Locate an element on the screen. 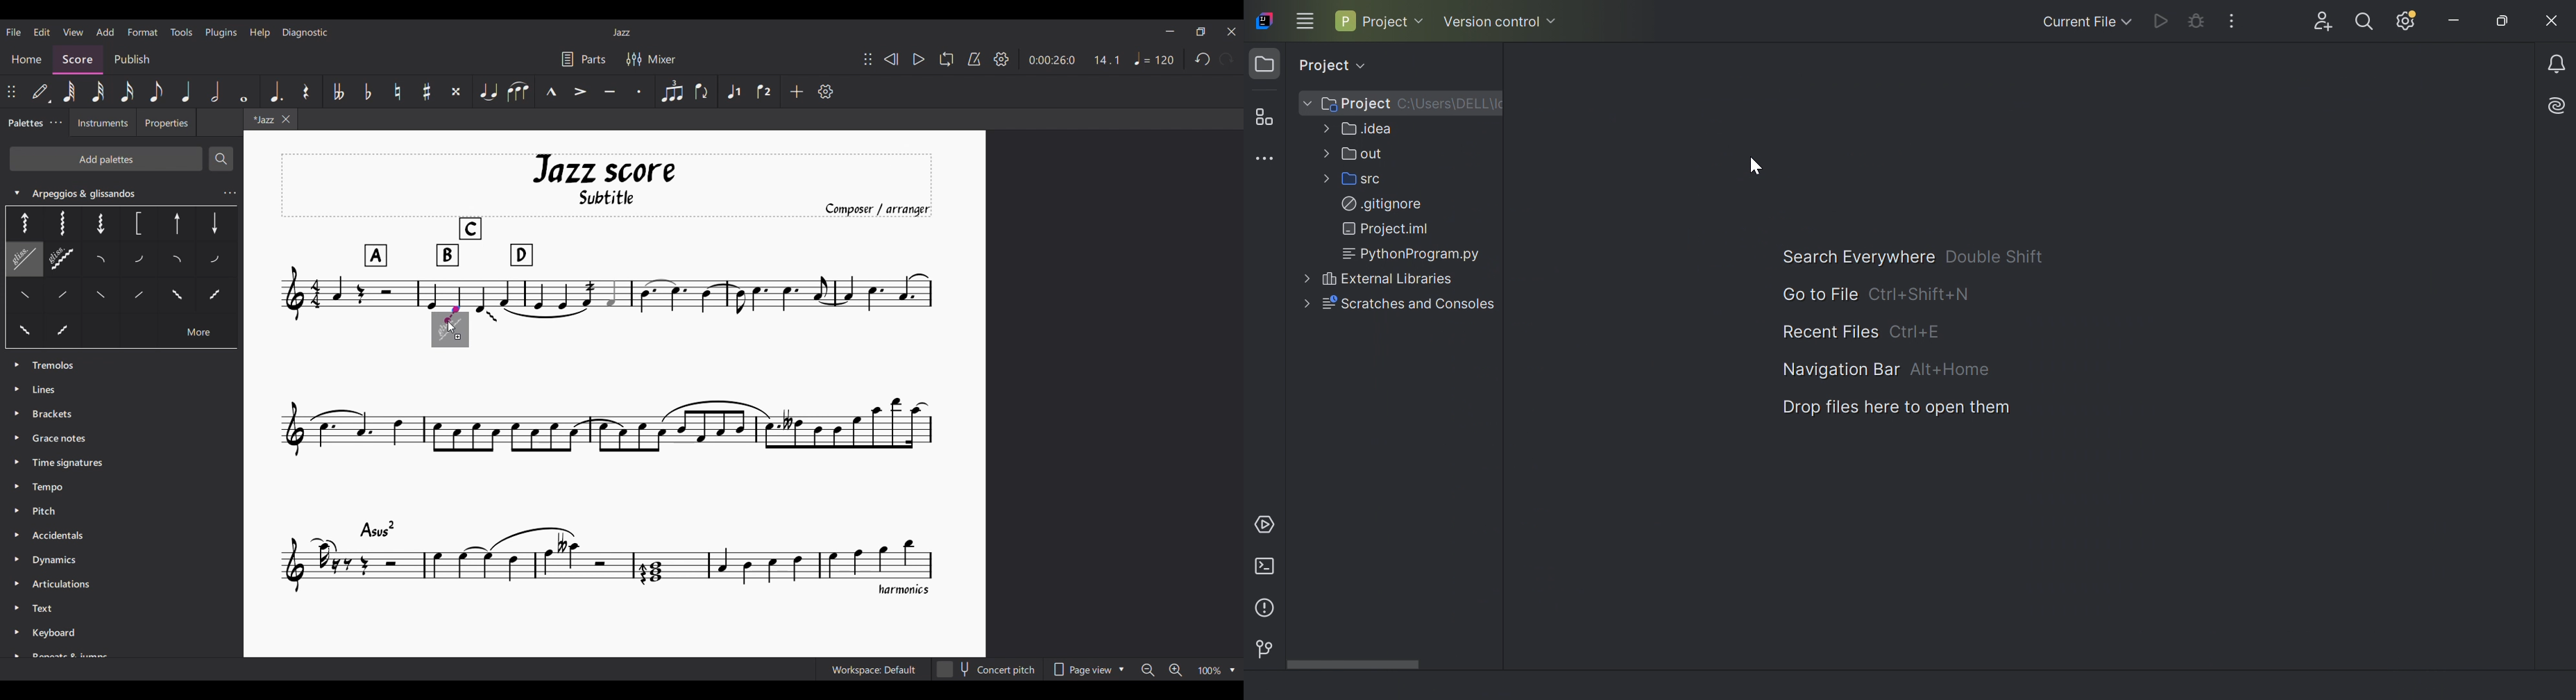 The width and height of the screenshot is (2576, 700). Home is located at coordinates (29, 57).